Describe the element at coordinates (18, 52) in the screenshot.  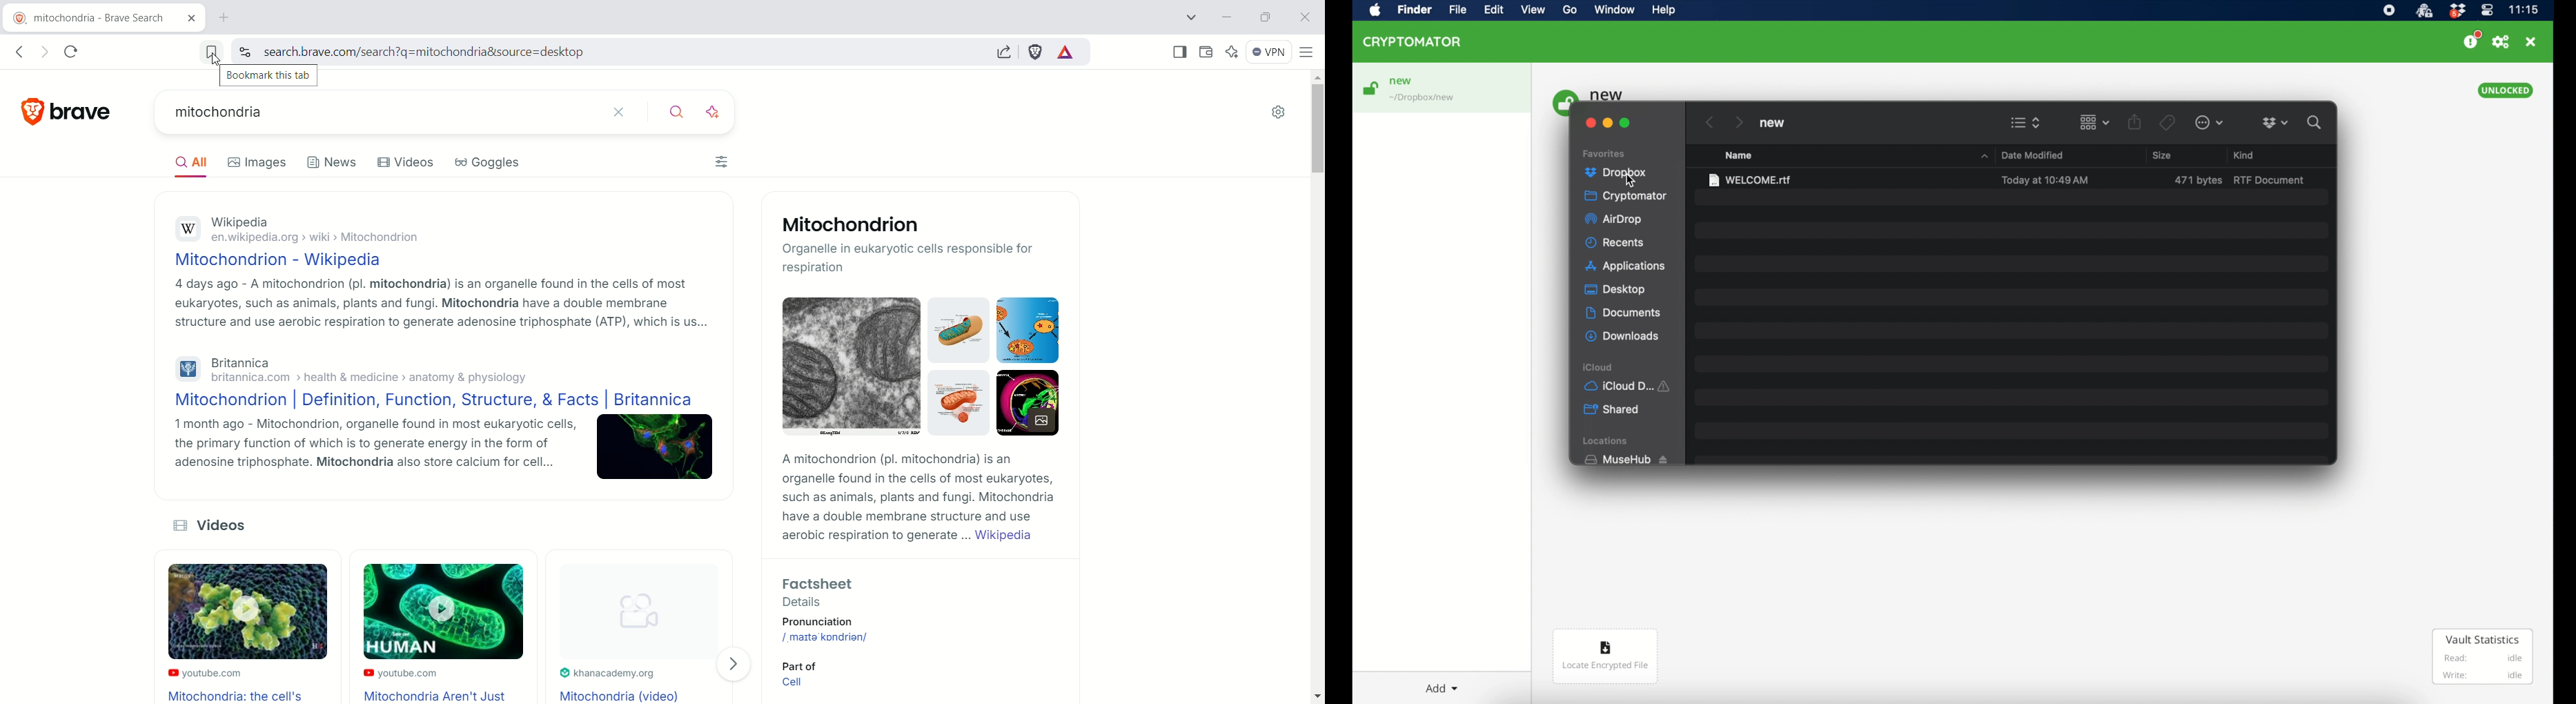
I see `go back` at that location.